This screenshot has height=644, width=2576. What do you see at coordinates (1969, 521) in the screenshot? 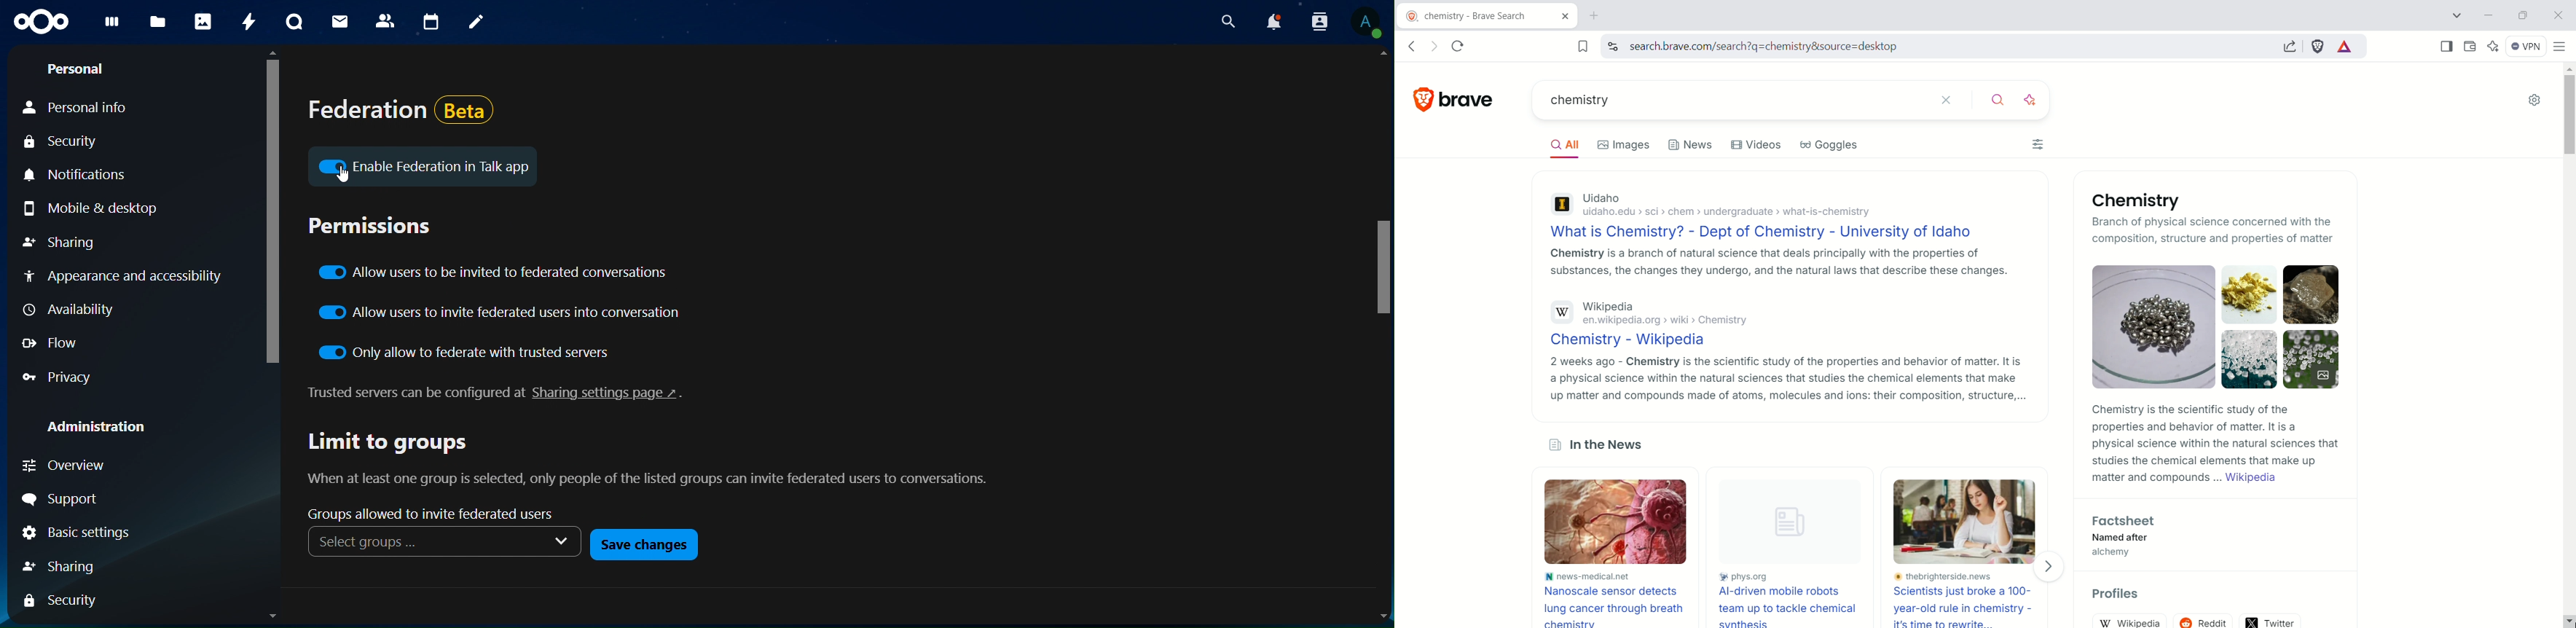
I see `image` at bounding box center [1969, 521].